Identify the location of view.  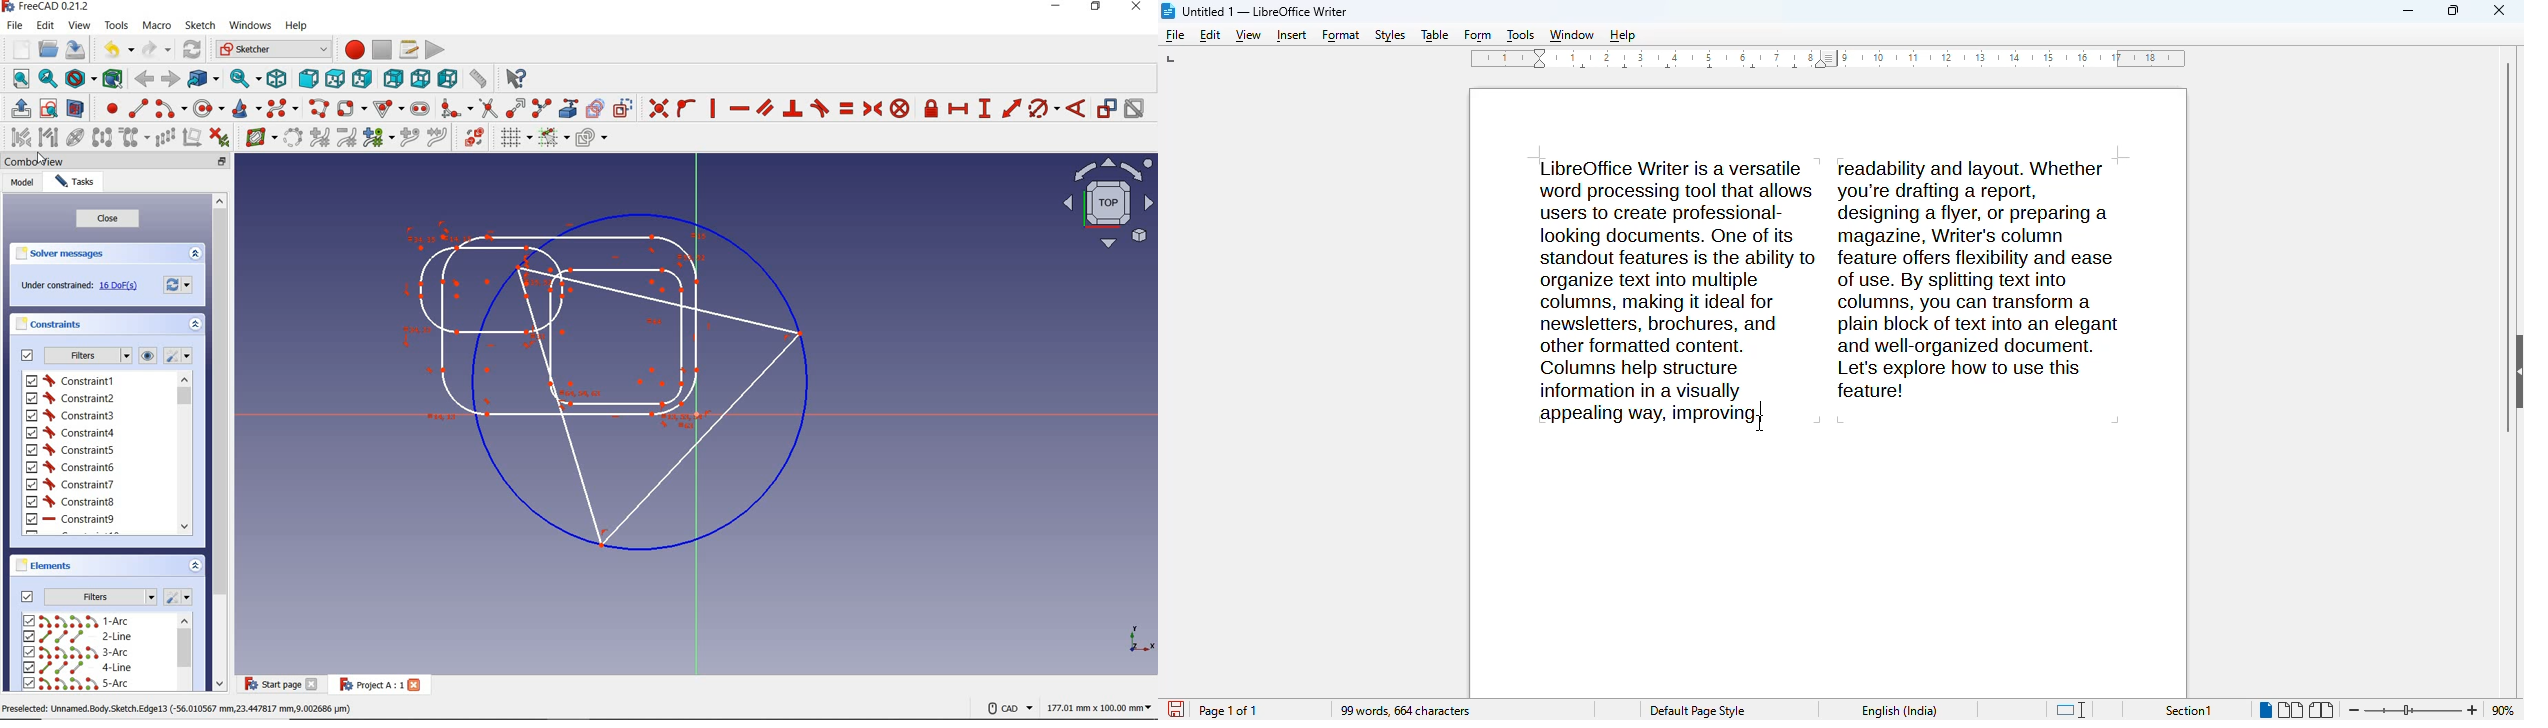
(79, 27).